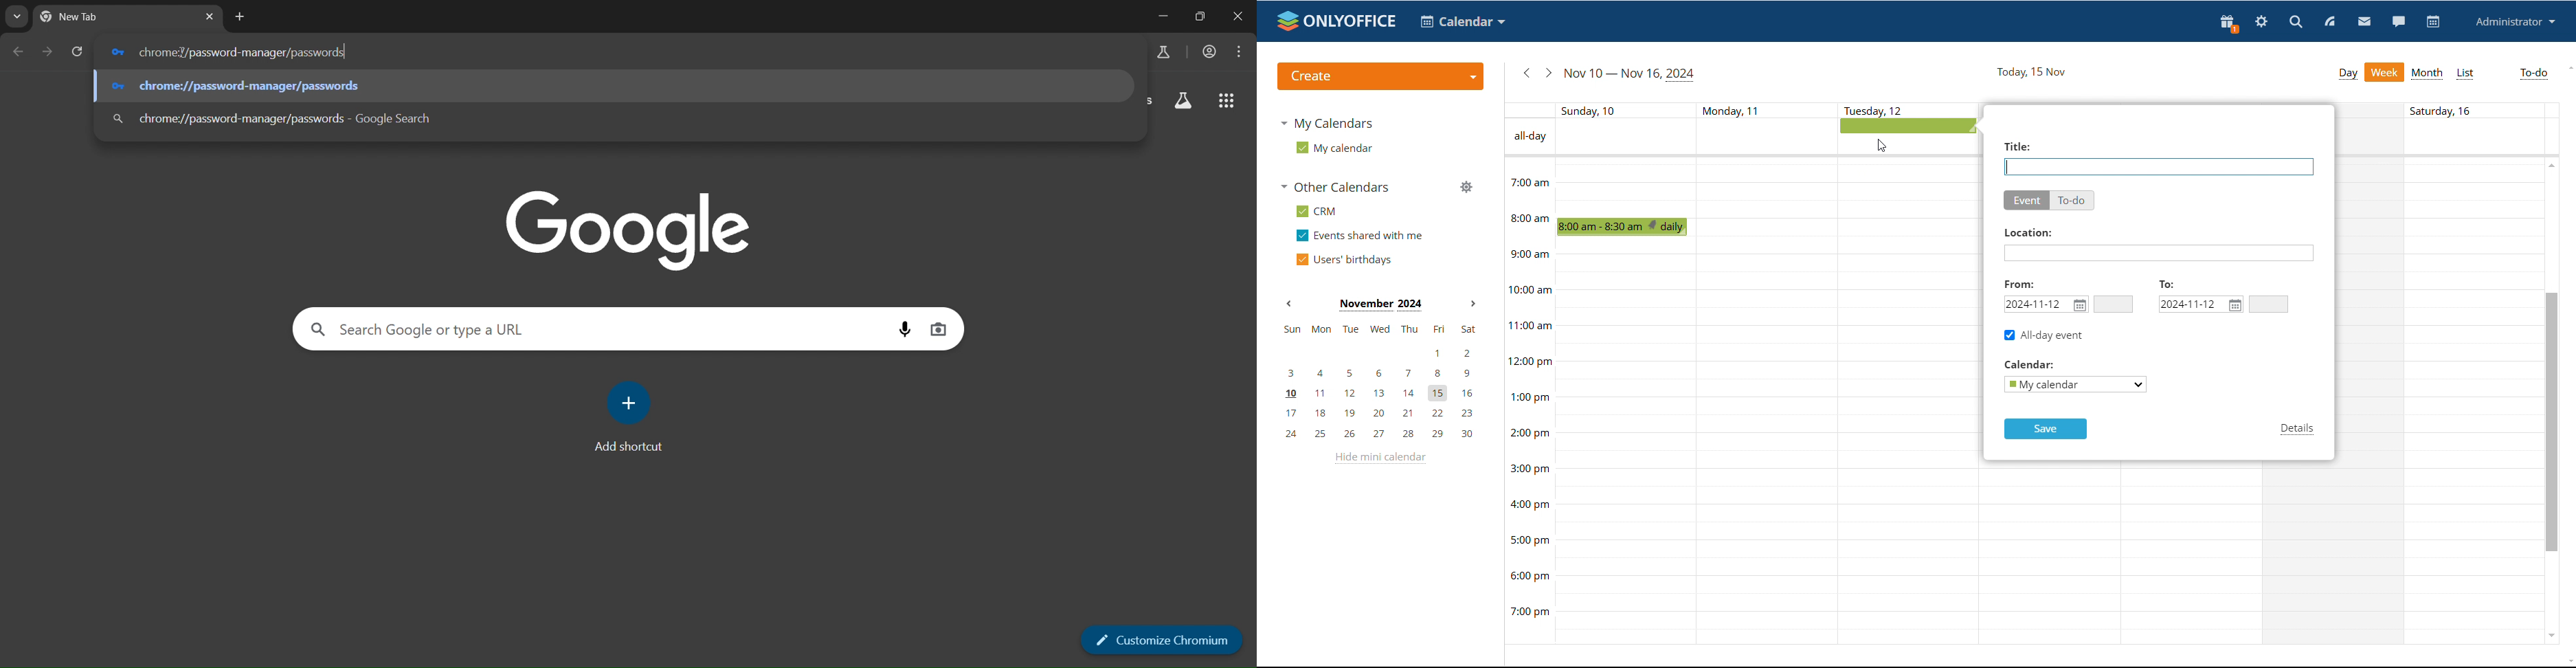 The width and height of the screenshot is (2576, 672). Describe the element at coordinates (211, 18) in the screenshot. I see `close tab` at that location.